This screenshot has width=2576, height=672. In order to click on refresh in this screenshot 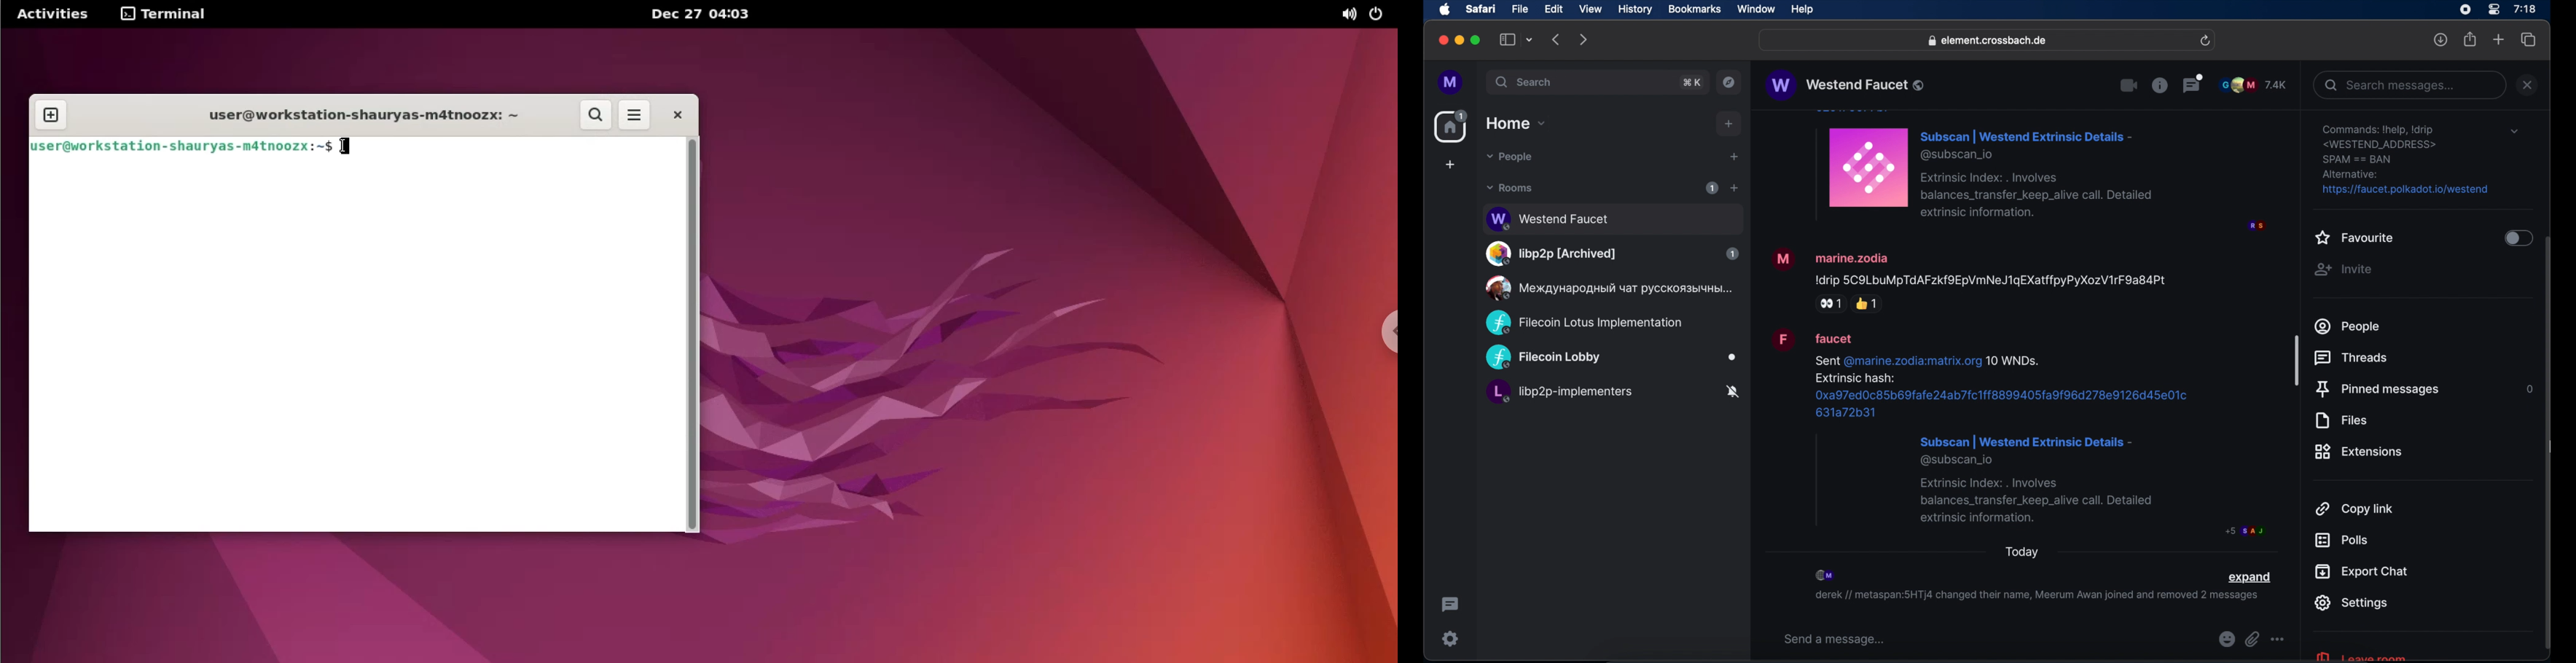, I will do `click(2205, 41)`.